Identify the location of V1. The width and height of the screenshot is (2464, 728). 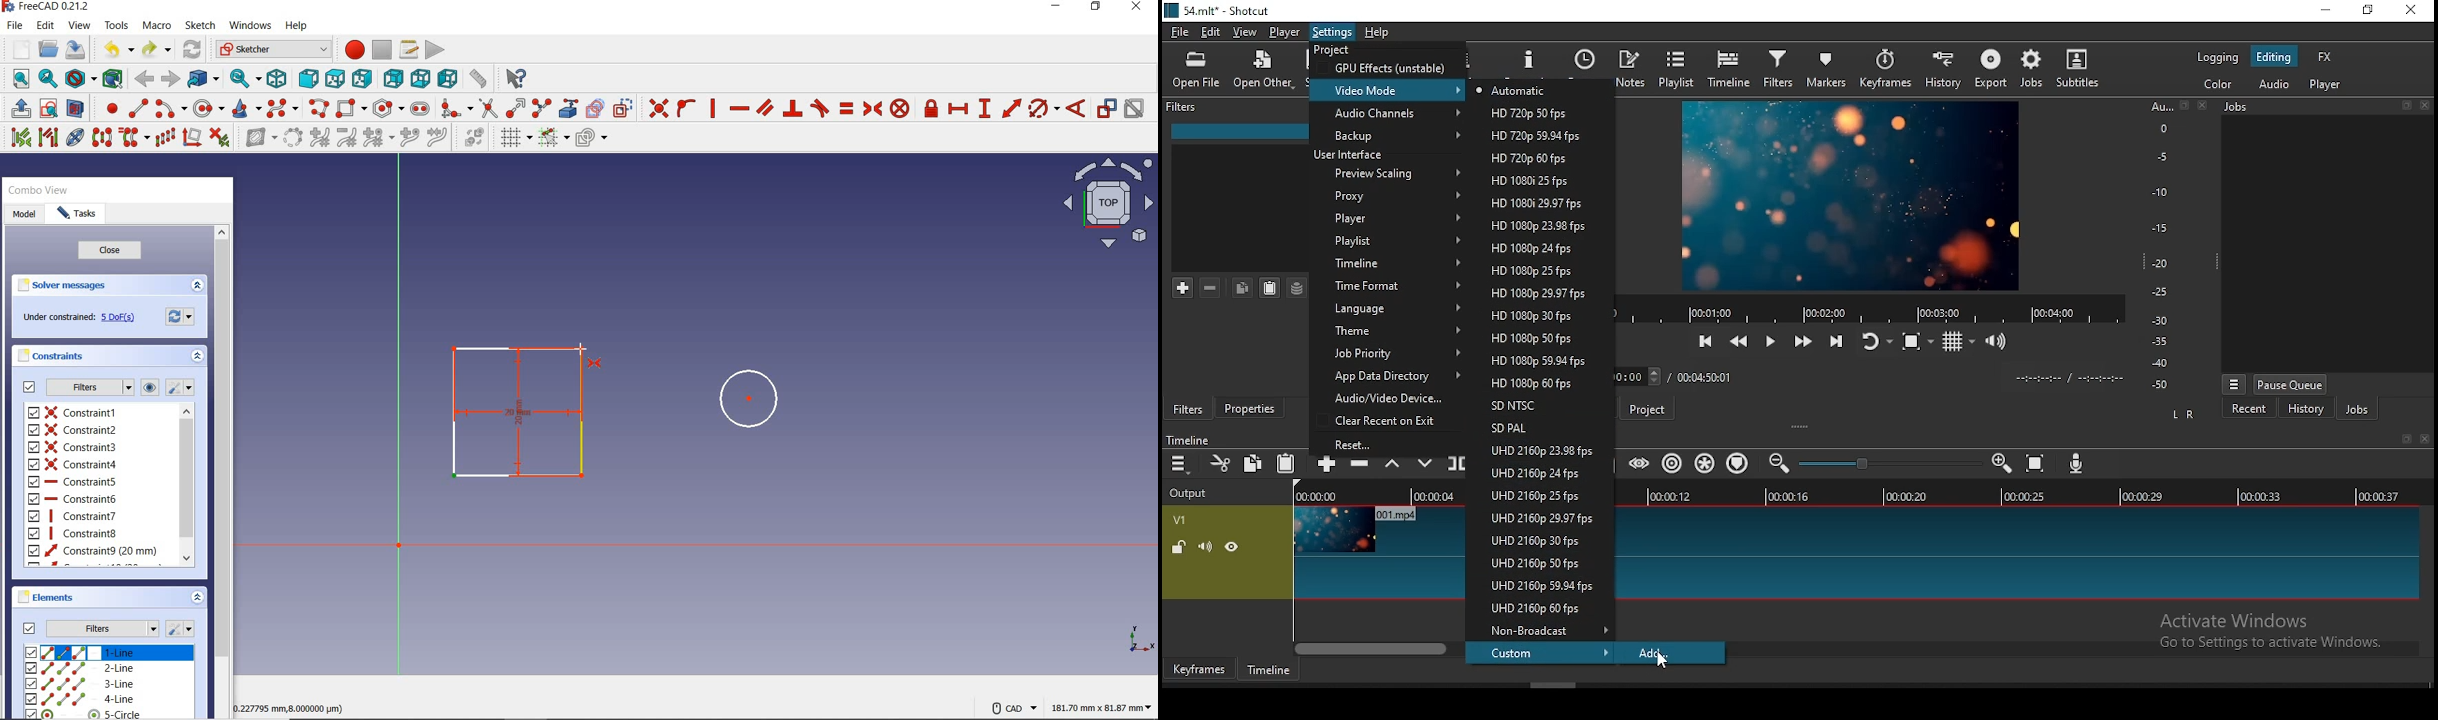
(1178, 520).